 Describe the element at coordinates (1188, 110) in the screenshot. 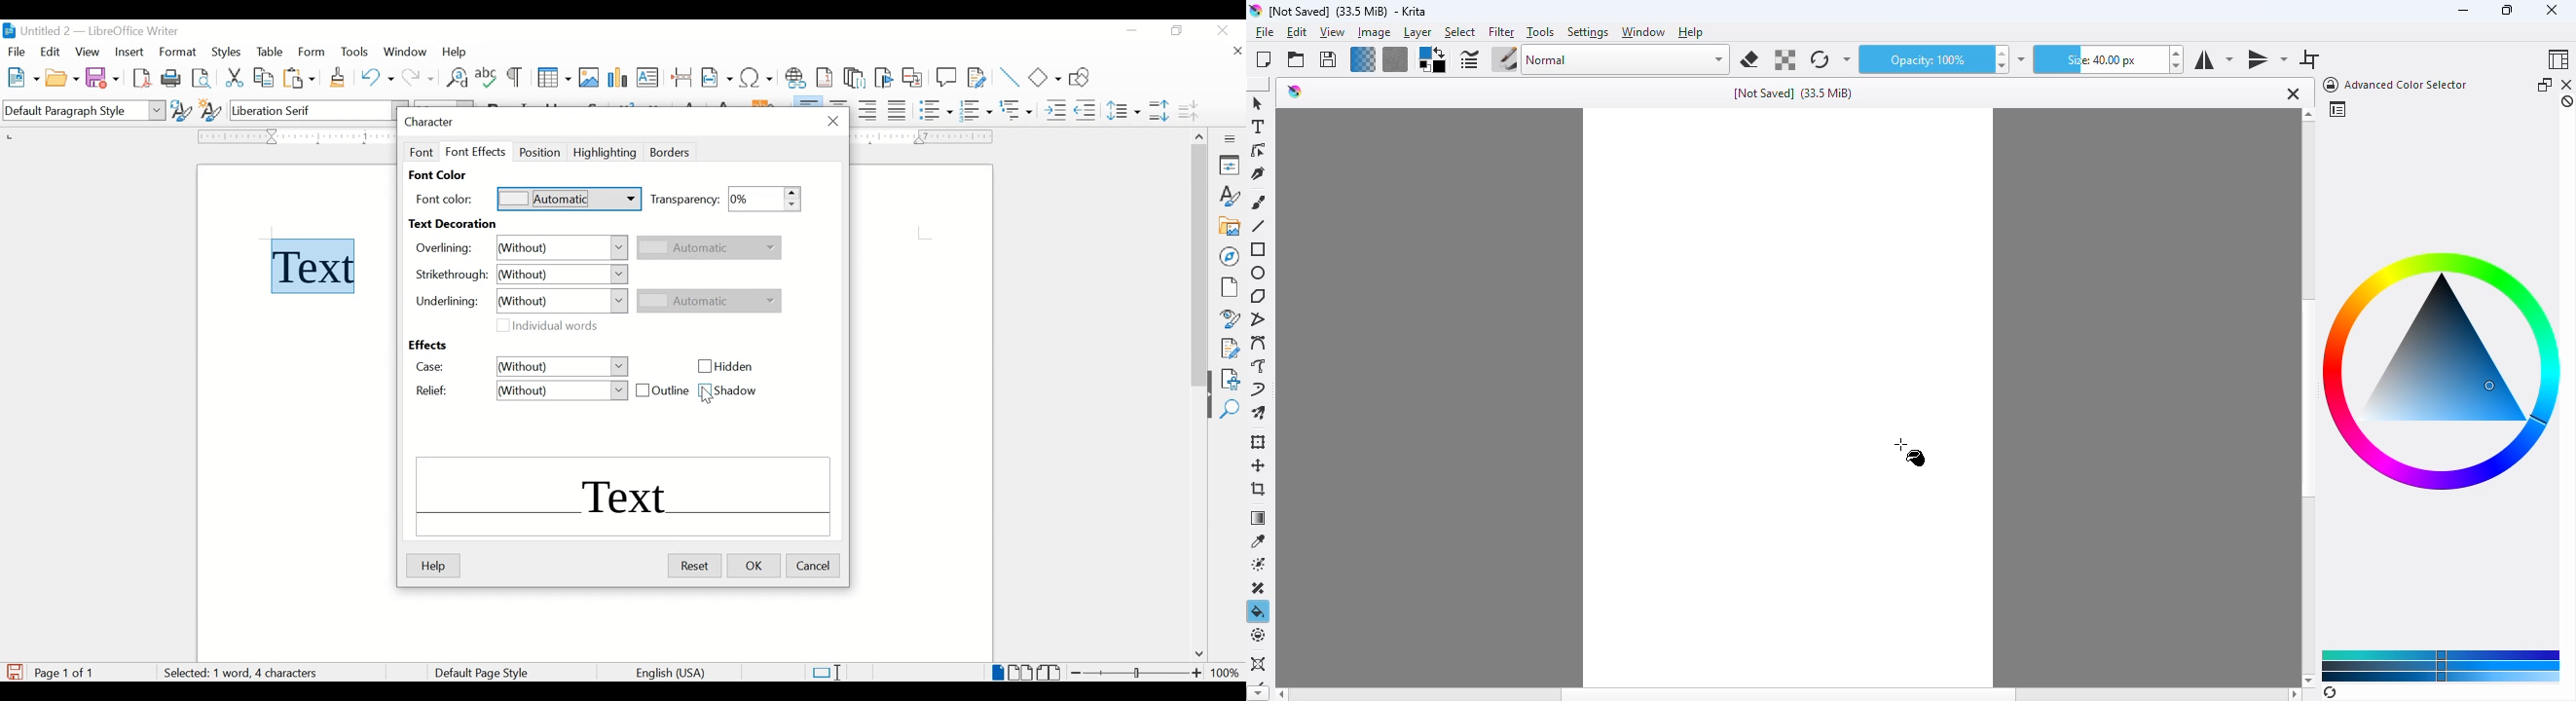

I see `decrease paragraph spacing` at that location.